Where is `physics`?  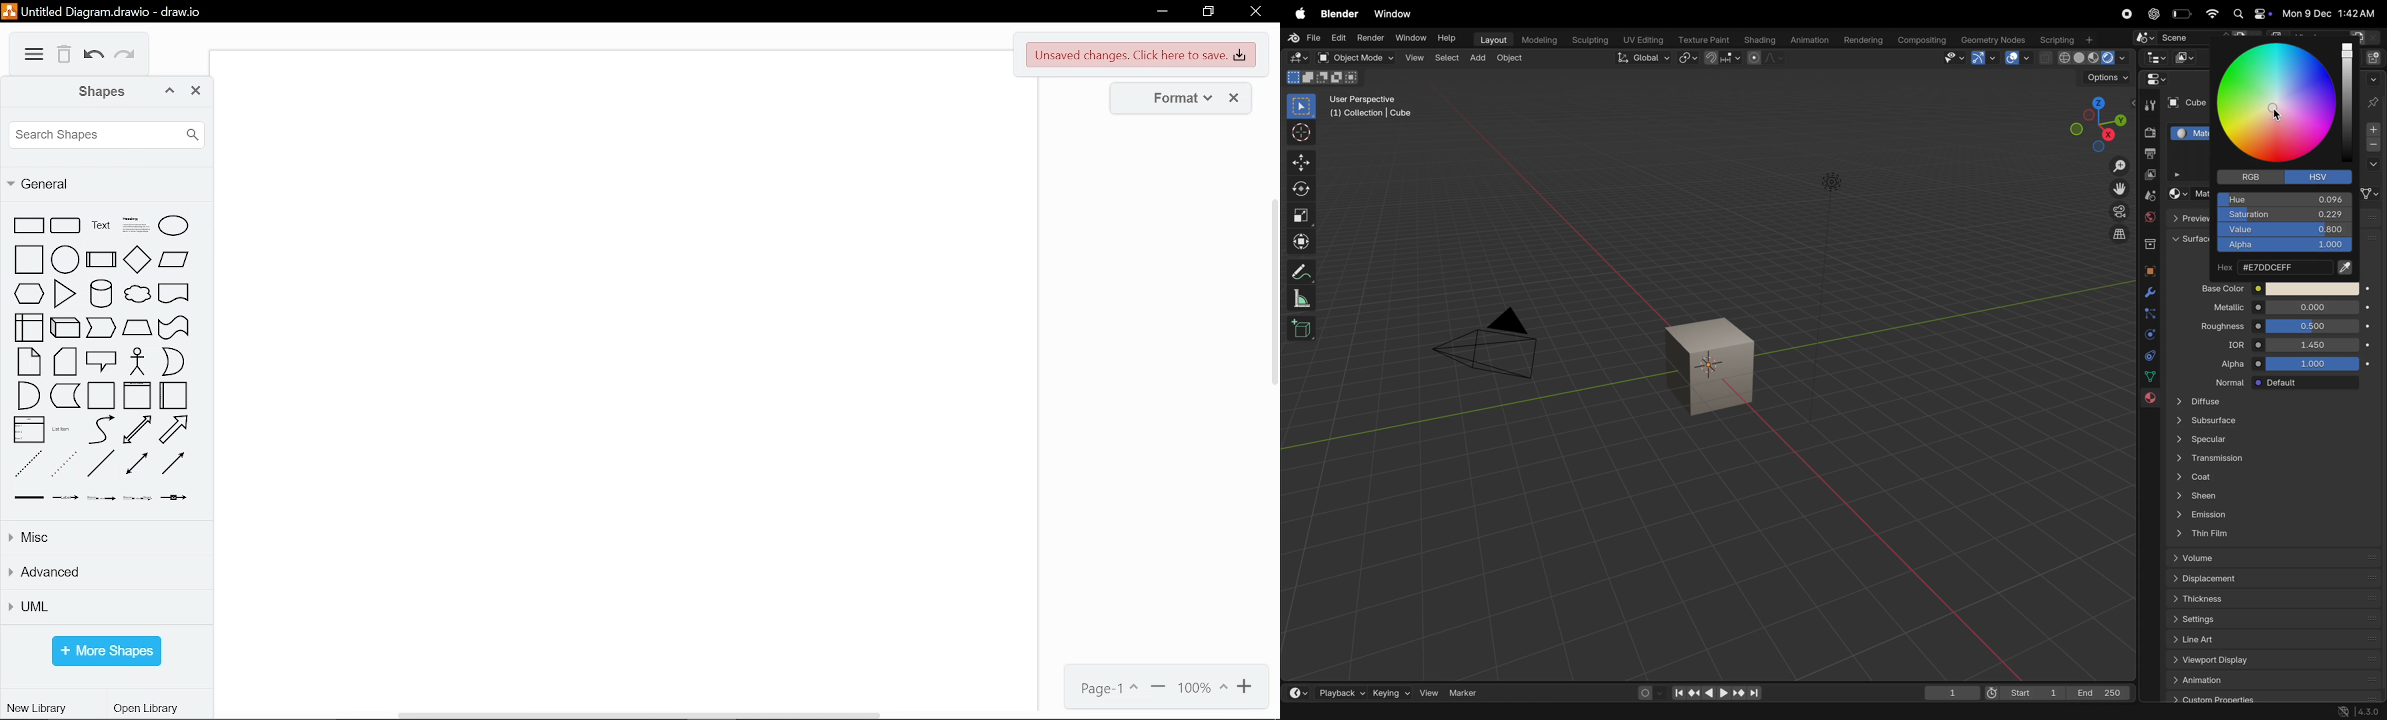
physics is located at coordinates (2148, 334).